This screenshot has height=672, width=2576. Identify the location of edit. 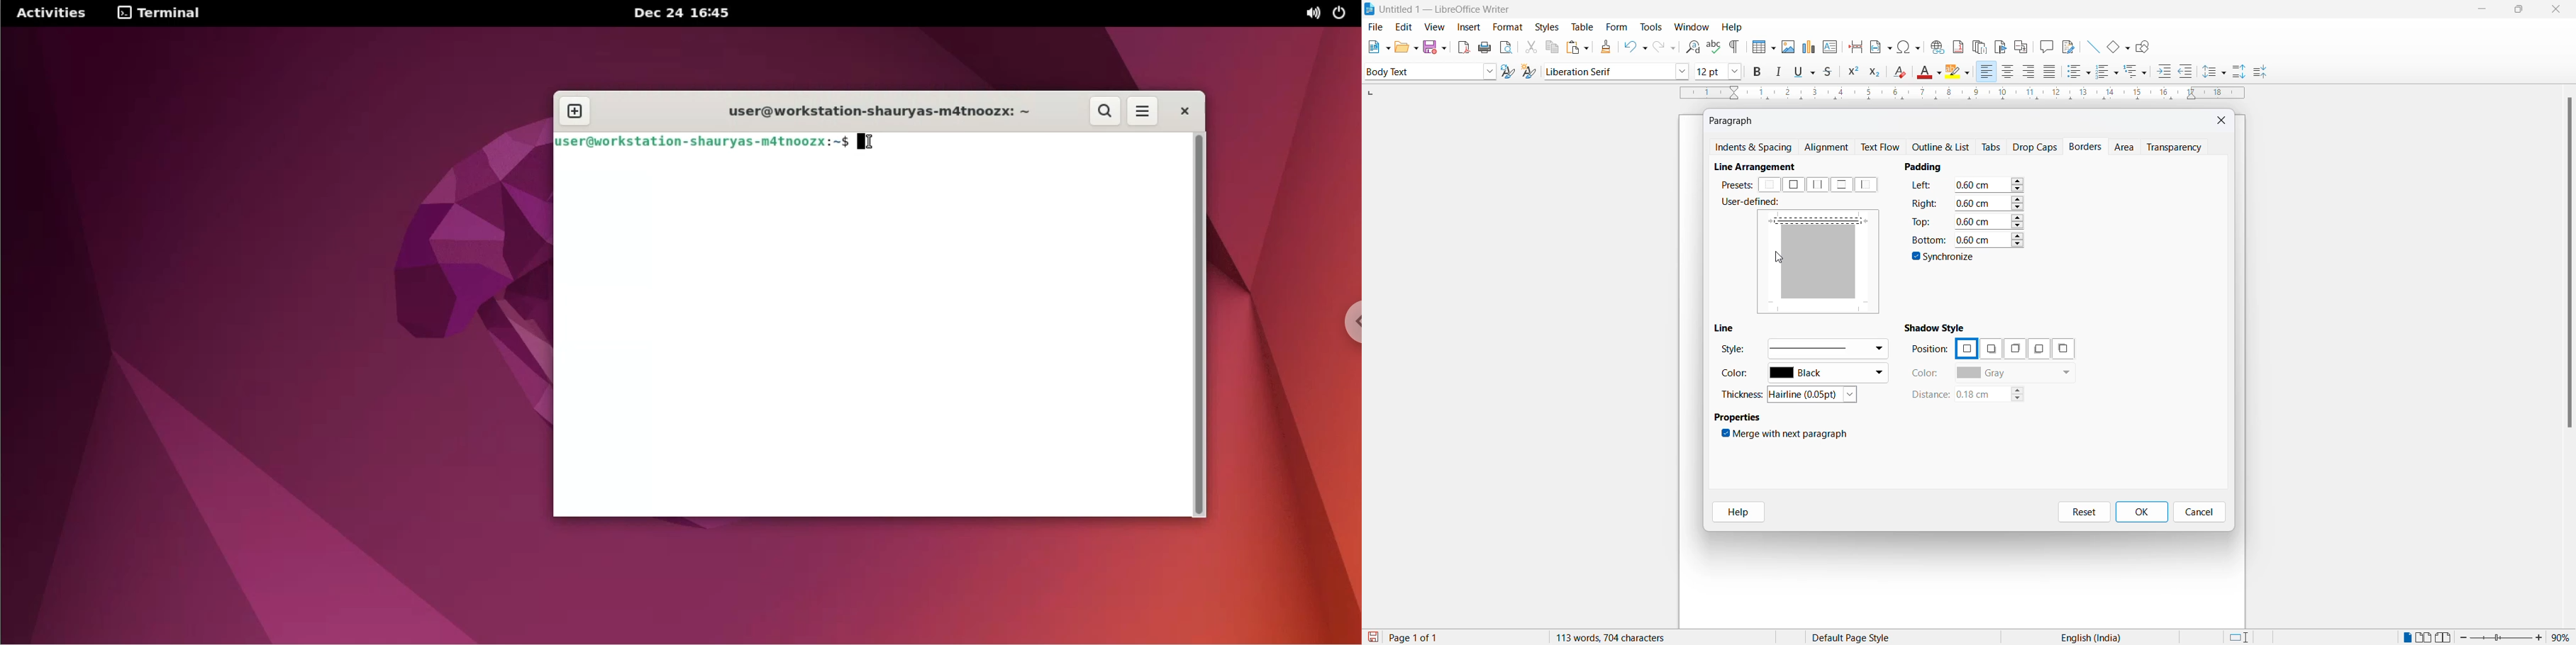
(1405, 27).